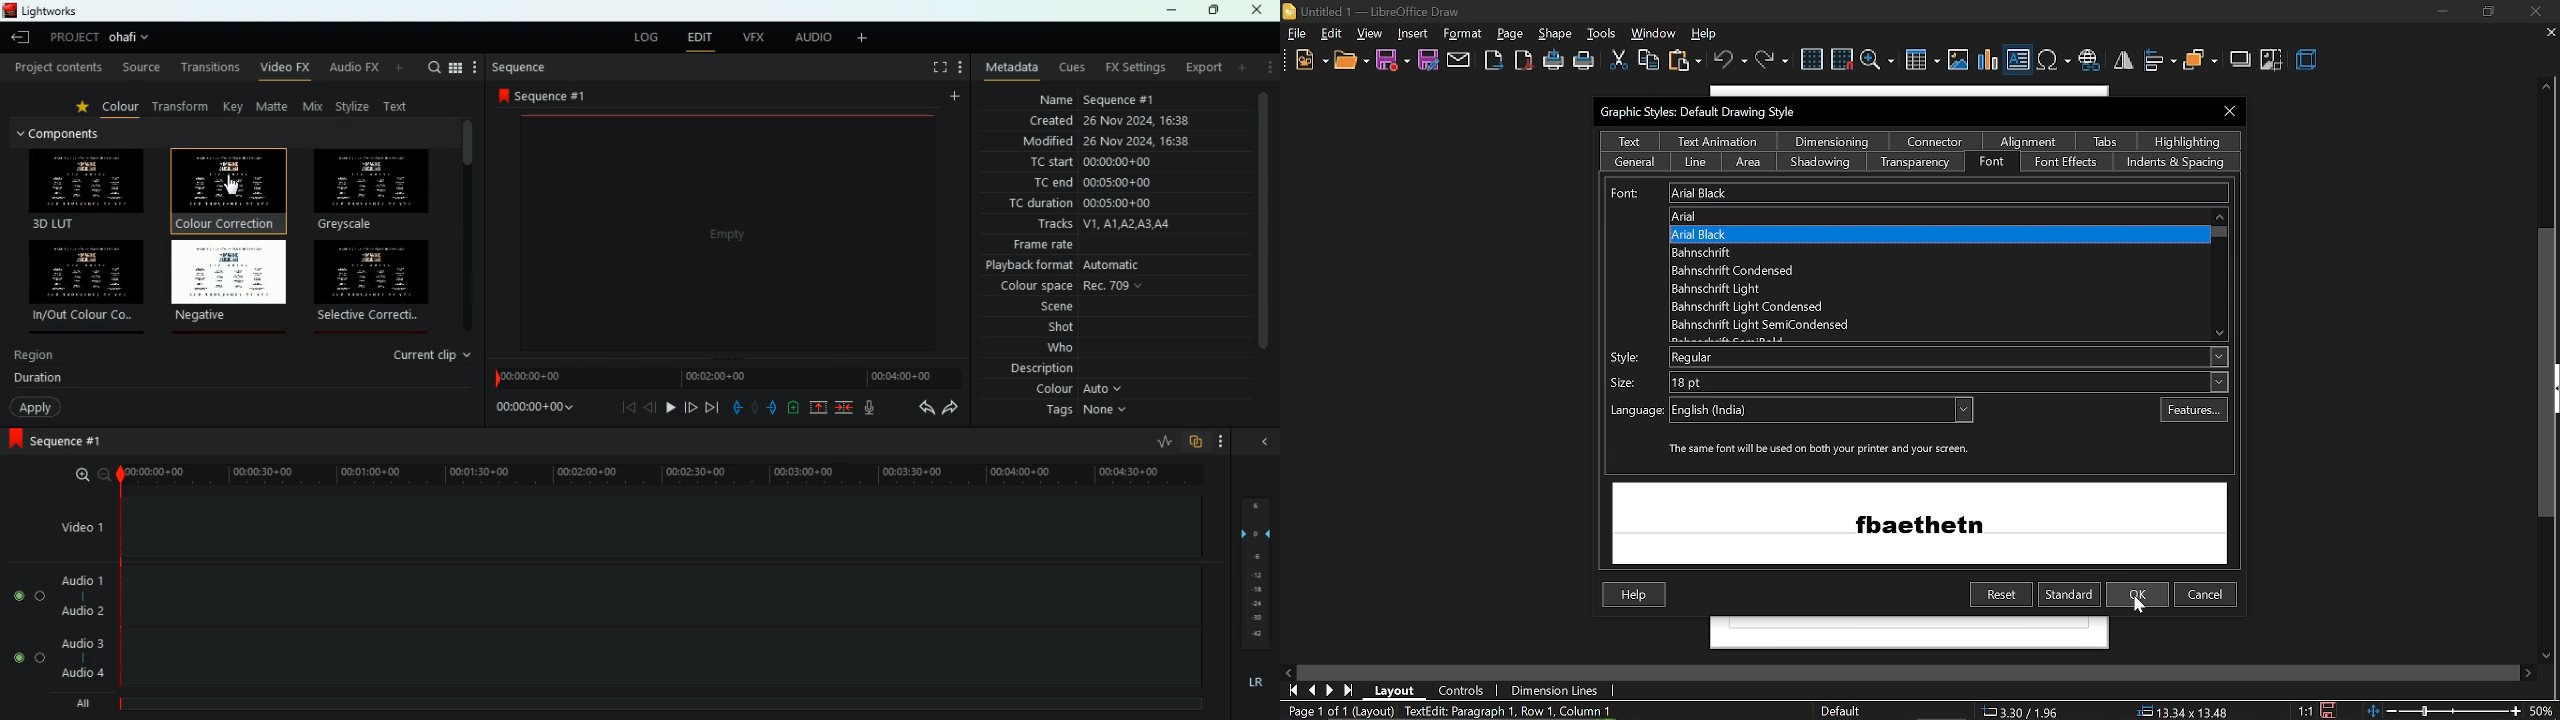 Image resolution: width=2576 pixels, height=728 pixels. What do you see at coordinates (1089, 266) in the screenshot?
I see `playback format` at bounding box center [1089, 266].